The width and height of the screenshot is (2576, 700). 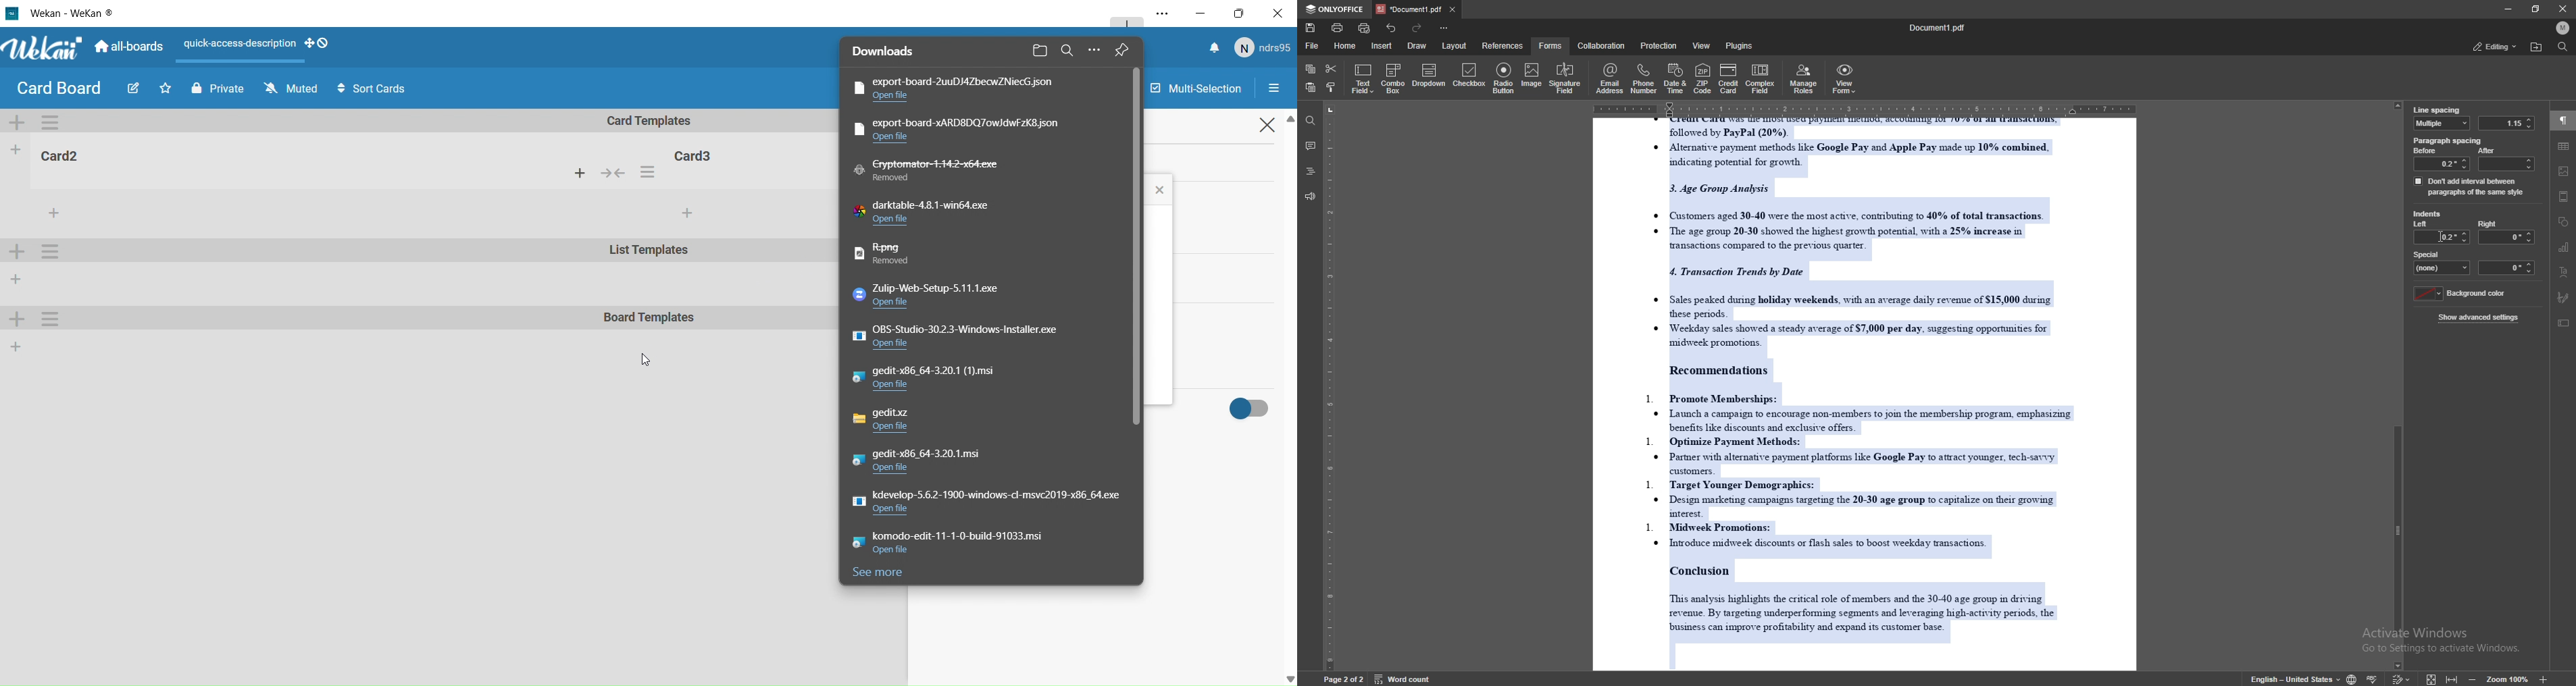 What do you see at coordinates (319, 43) in the screenshot?
I see `desktop drag handles` at bounding box center [319, 43].